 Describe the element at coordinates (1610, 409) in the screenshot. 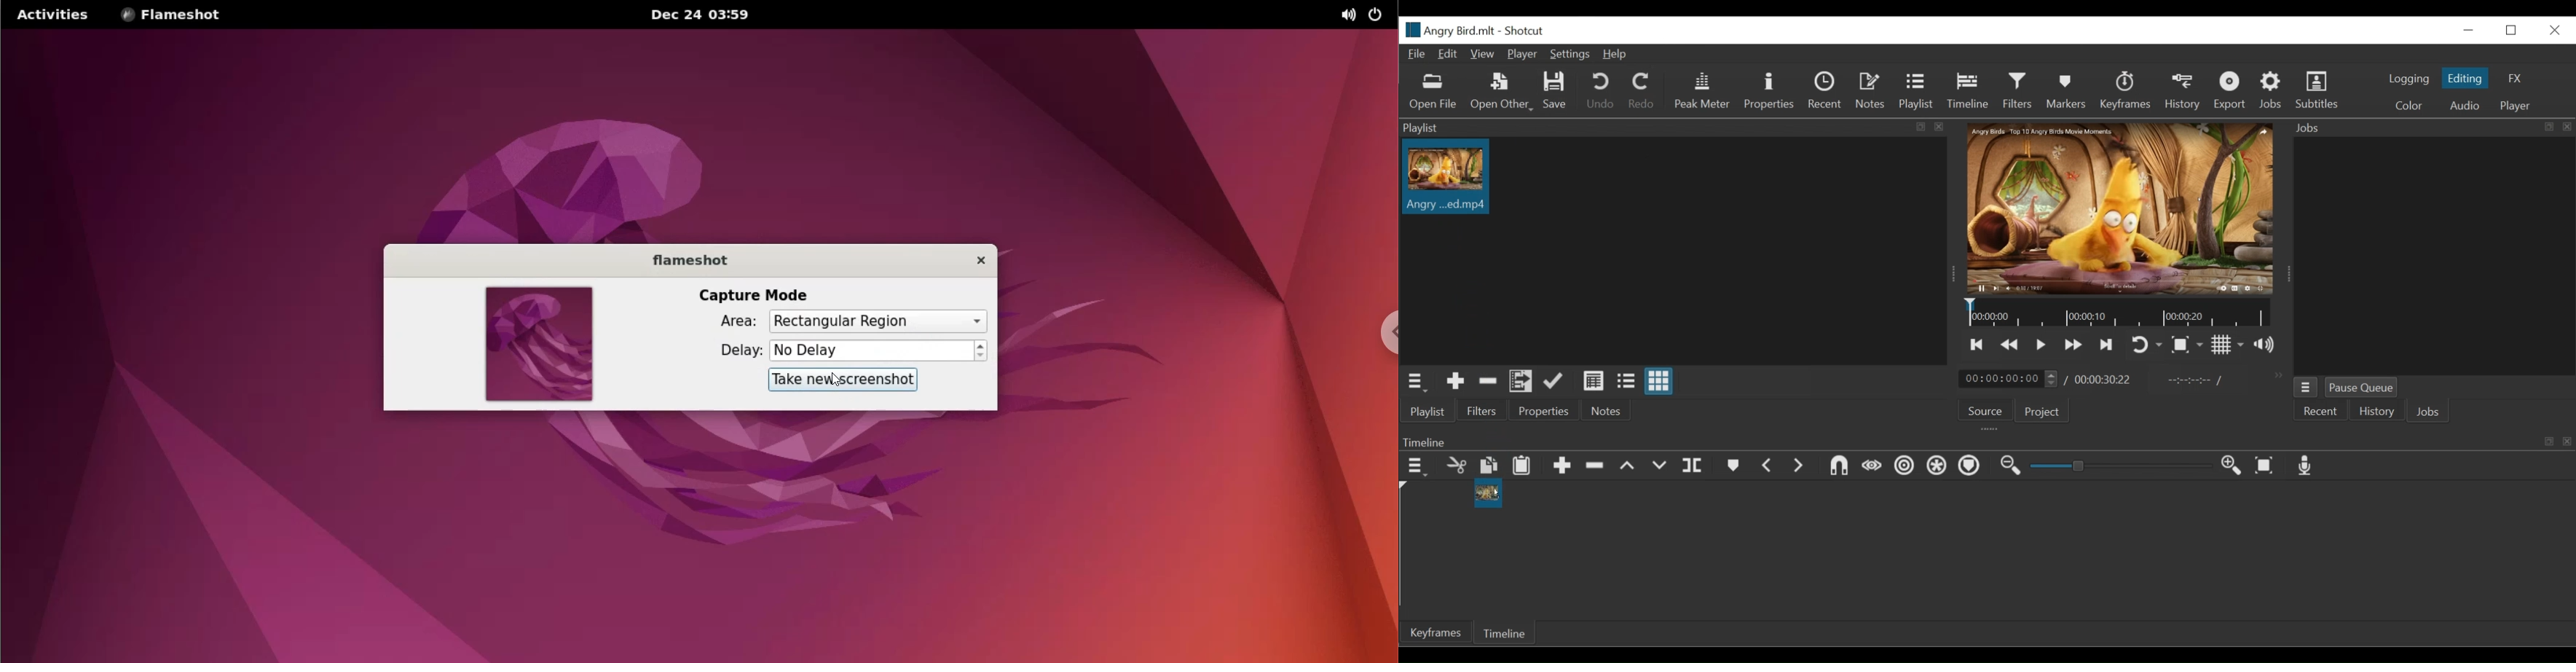

I see `Notes` at that location.